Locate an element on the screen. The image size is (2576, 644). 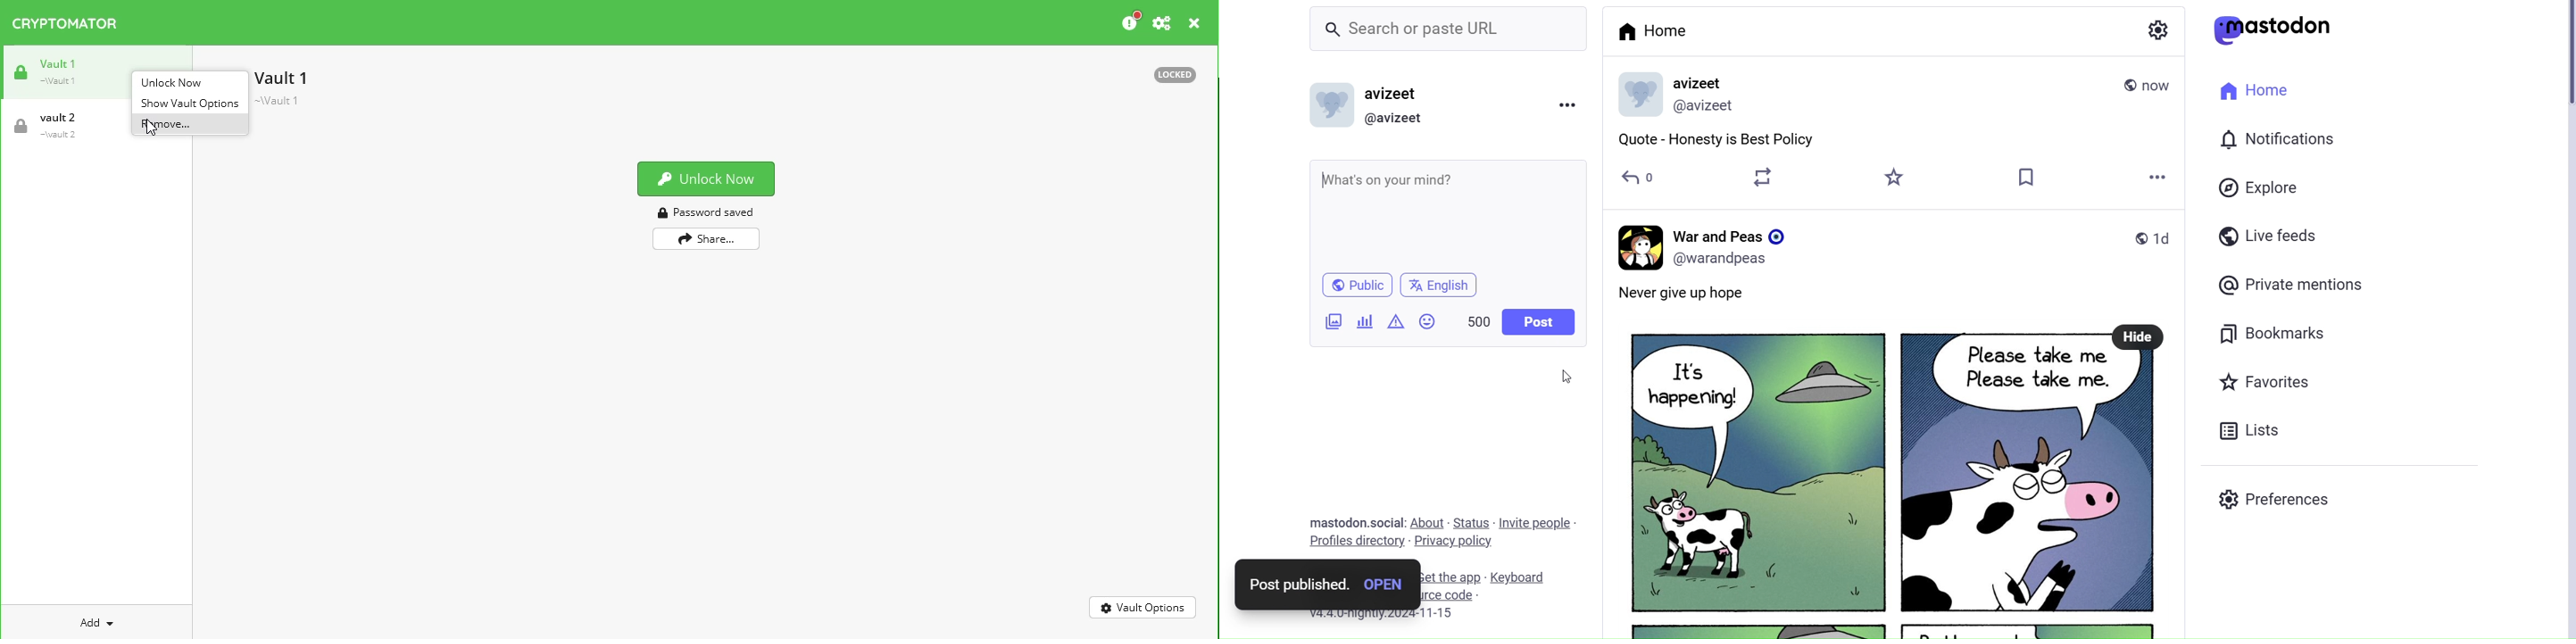
Privacy Policy is located at coordinates (1455, 541).